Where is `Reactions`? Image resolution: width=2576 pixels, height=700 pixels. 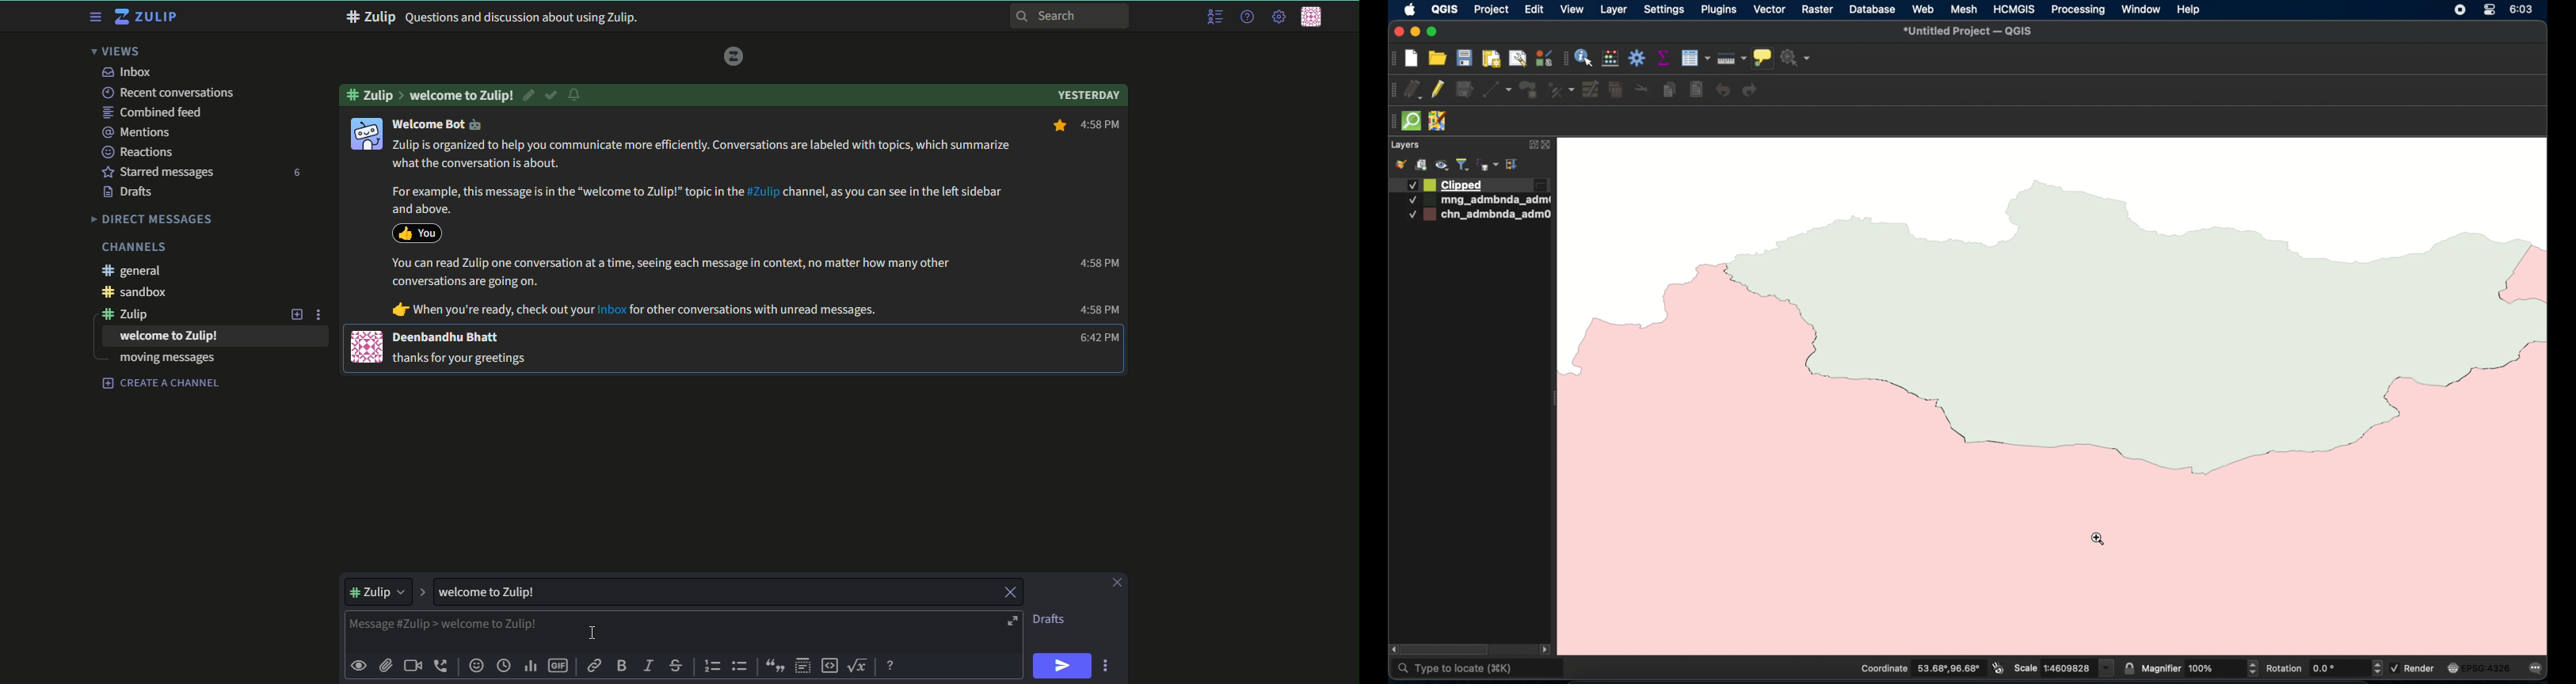 Reactions is located at coordinates (142, 151).